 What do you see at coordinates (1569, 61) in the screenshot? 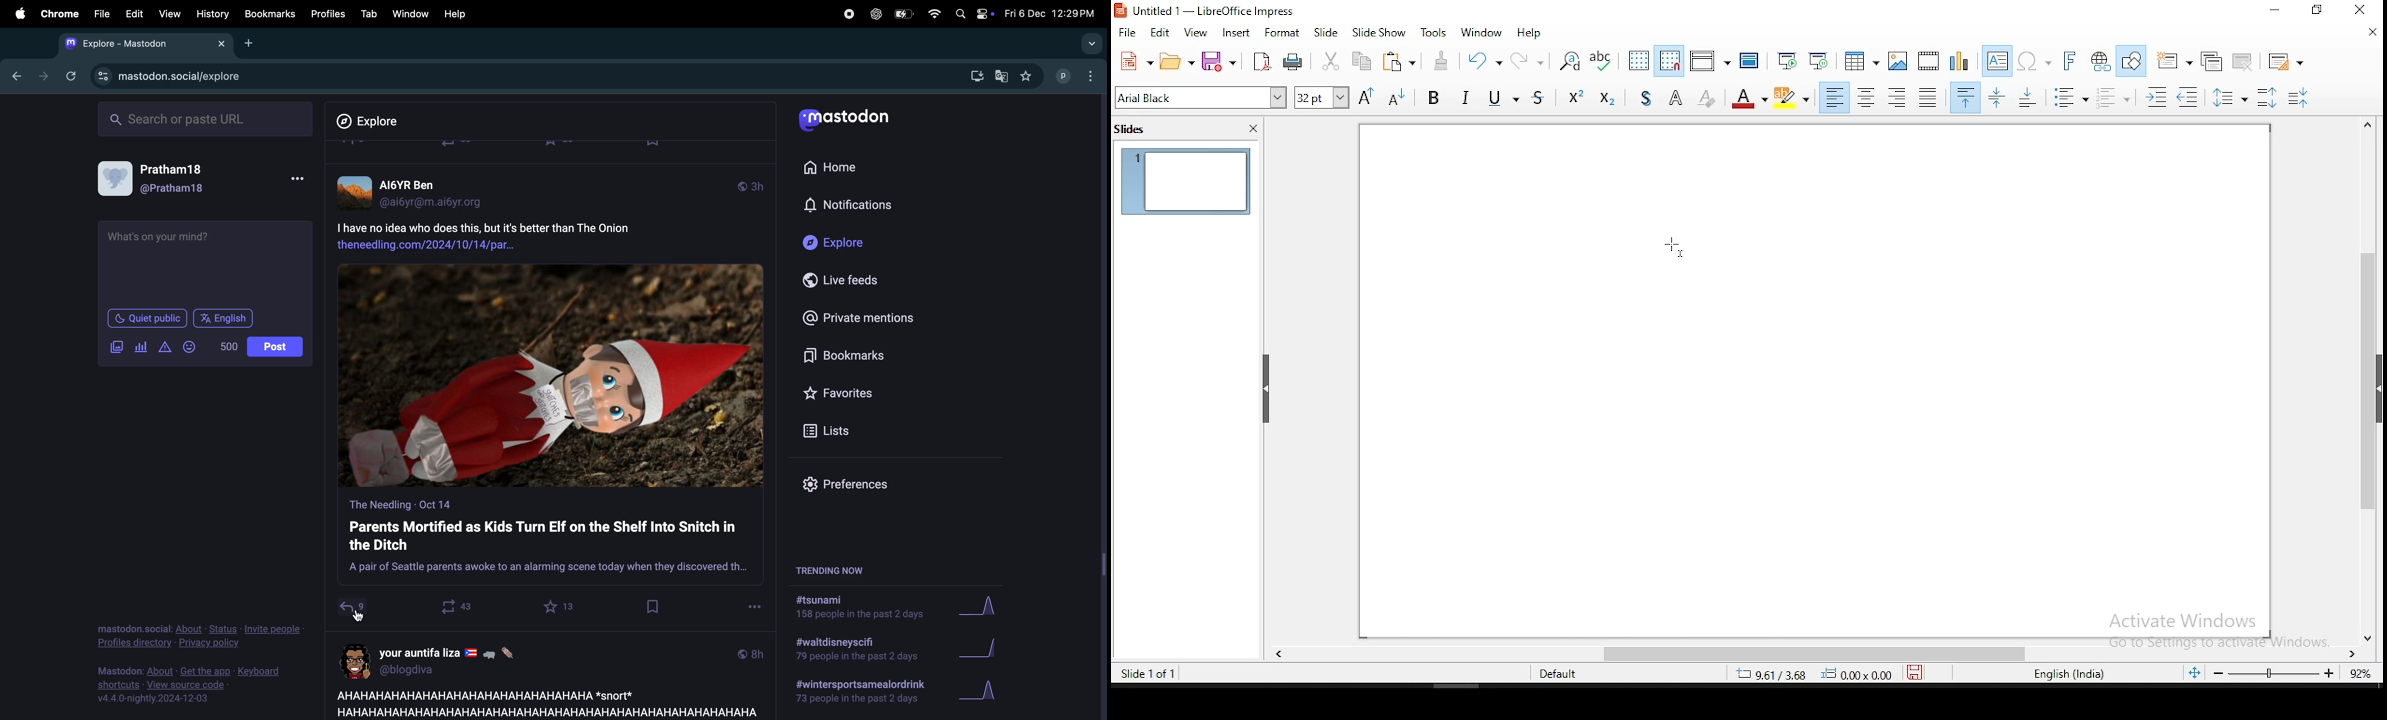
I see `find and replace` at bounding box center [1569, 61].